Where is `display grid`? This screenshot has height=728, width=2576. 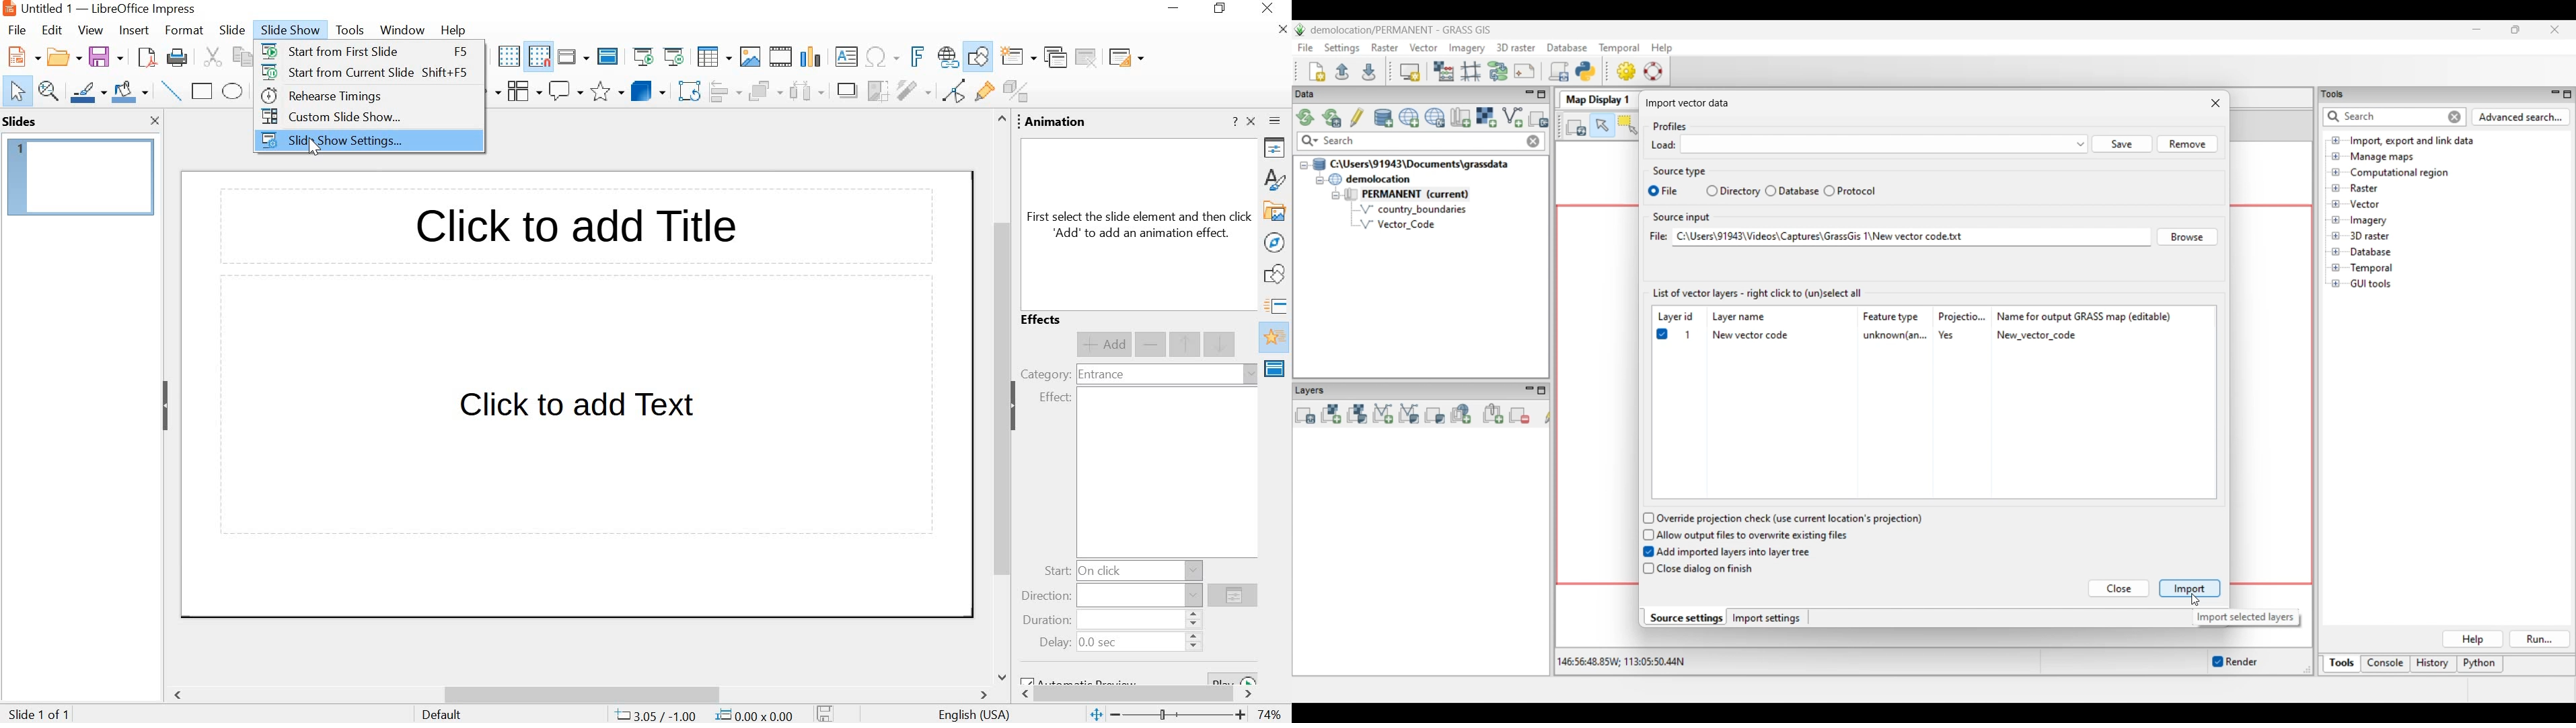 display grid is located at coordinates (508, 57).